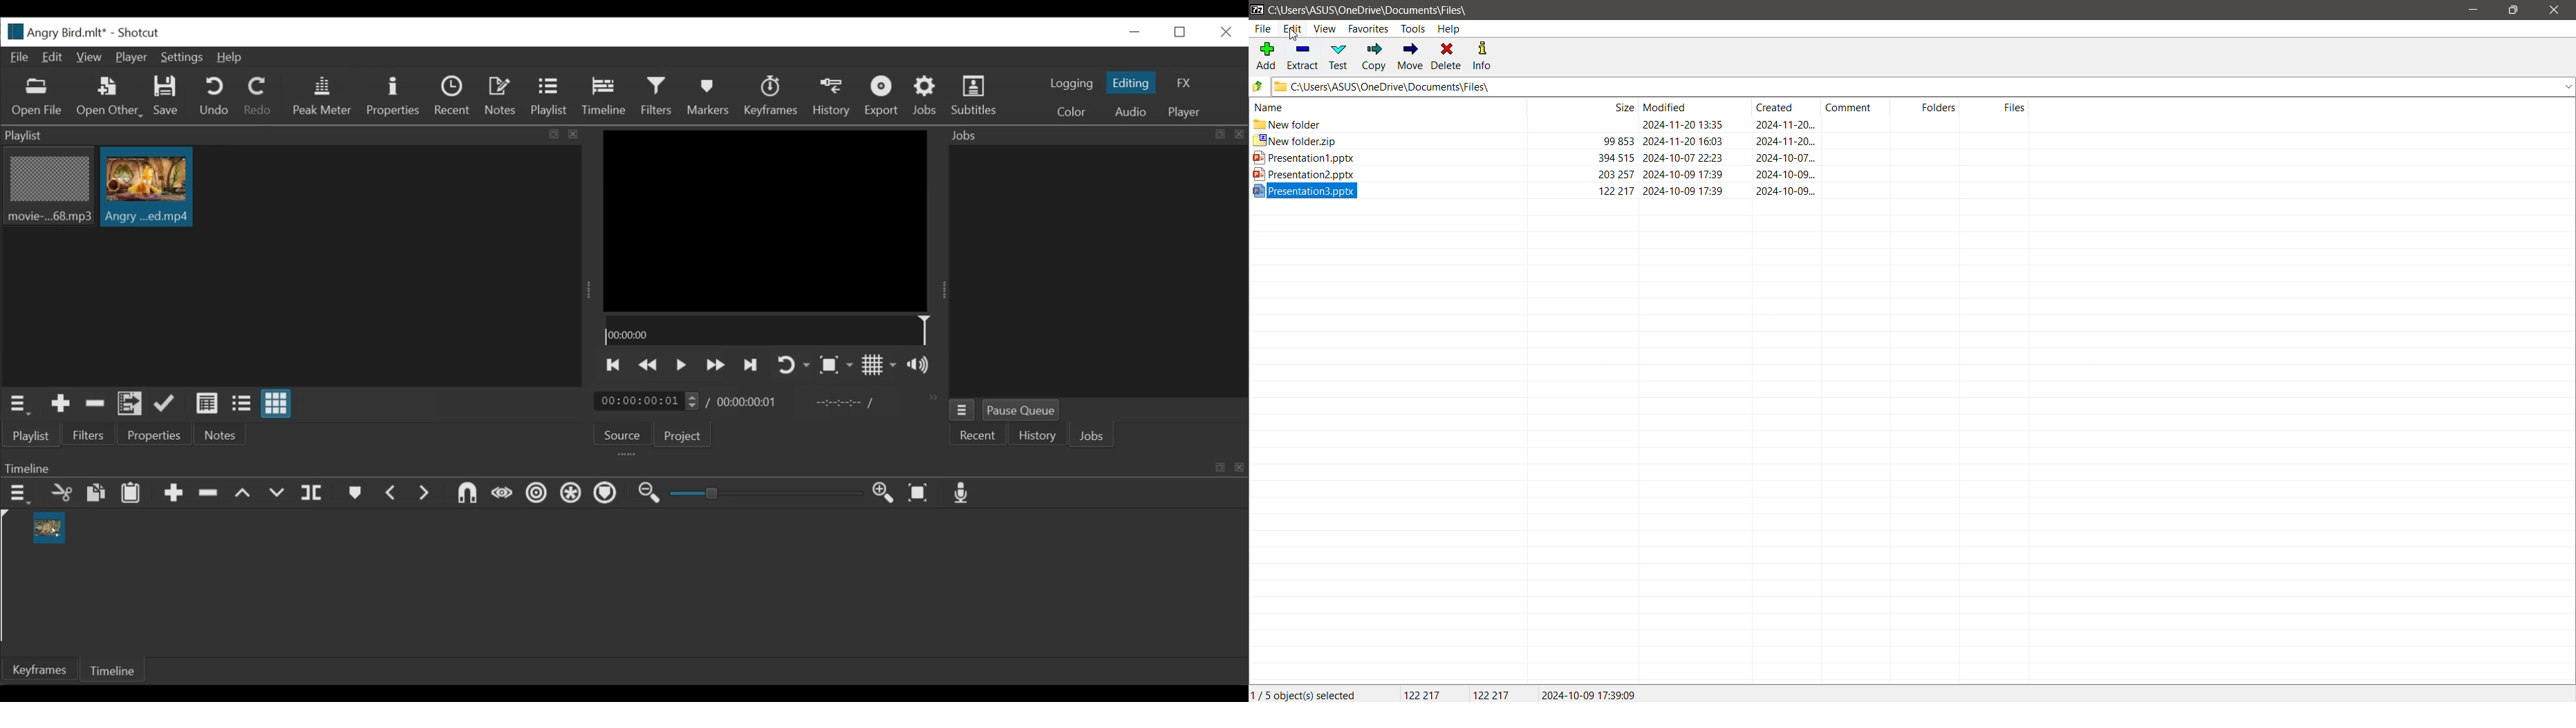 This screenshot has height=728, width=2576. Describe the element at coordinates (60, 494) in the screenshot. I see `Cut` at that location.